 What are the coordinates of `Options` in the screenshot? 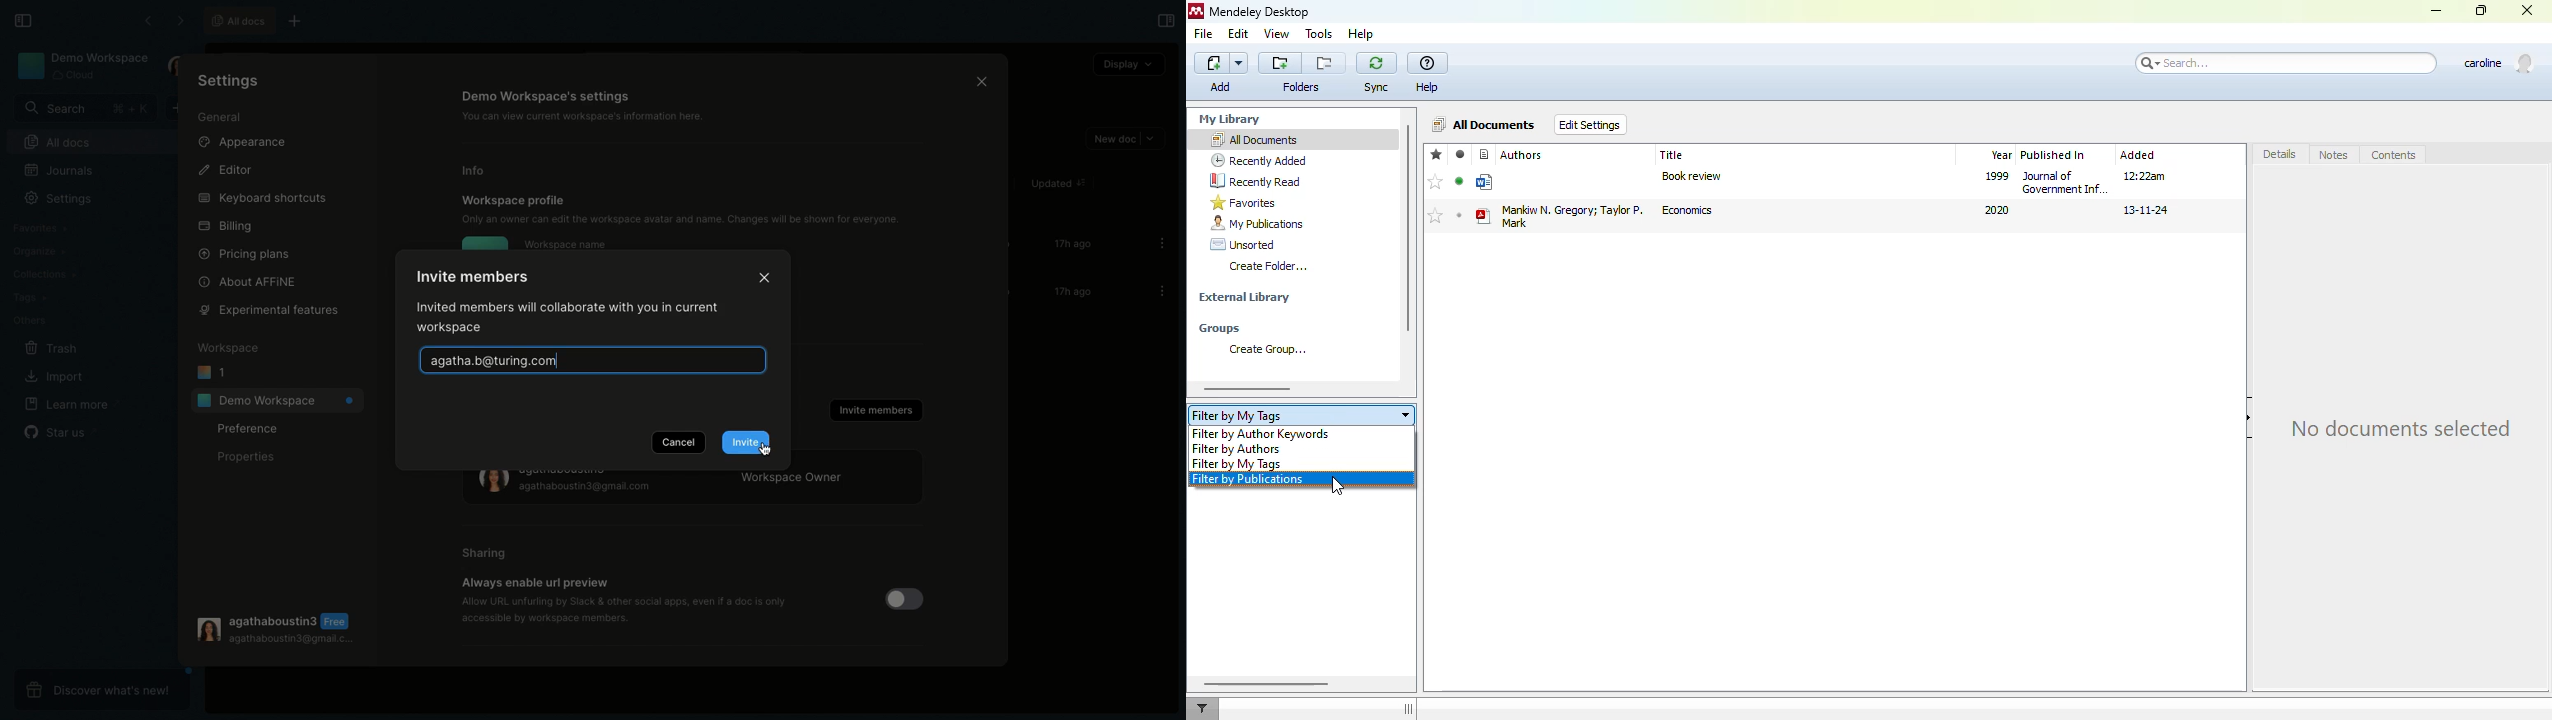 It's located at (1157, 243).